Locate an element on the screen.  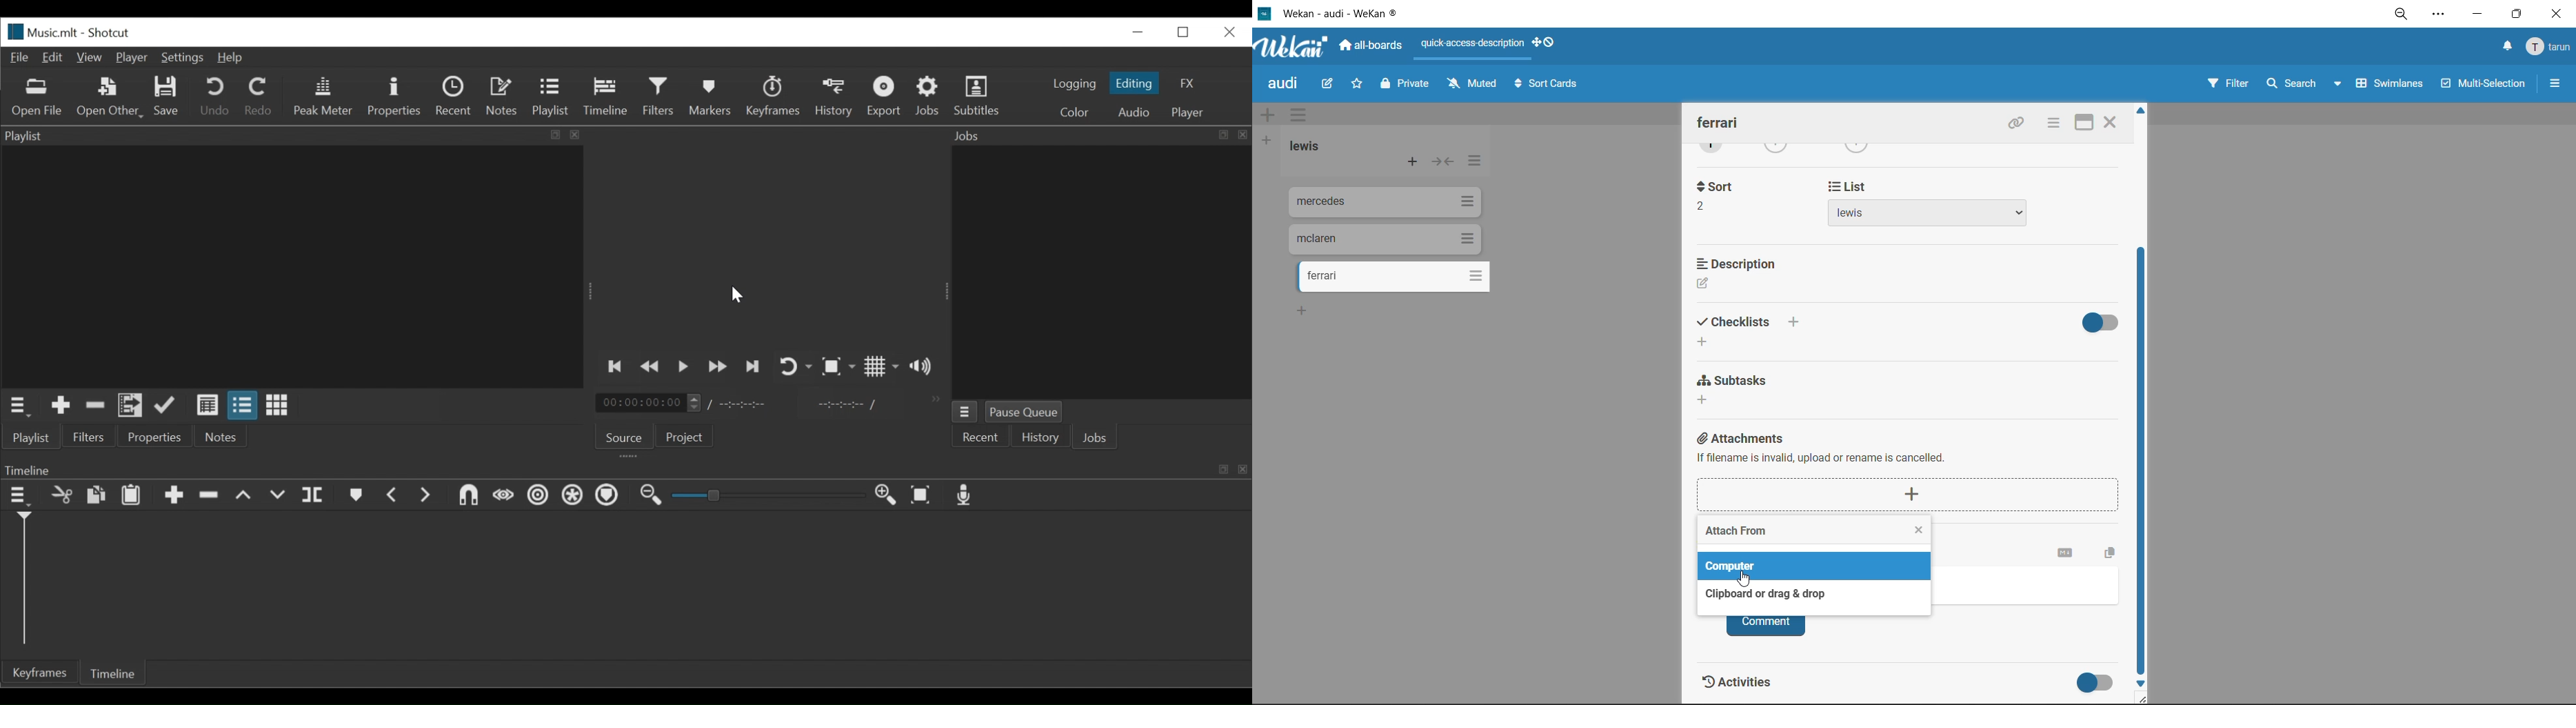
star is located at coordinates (1356, 84).